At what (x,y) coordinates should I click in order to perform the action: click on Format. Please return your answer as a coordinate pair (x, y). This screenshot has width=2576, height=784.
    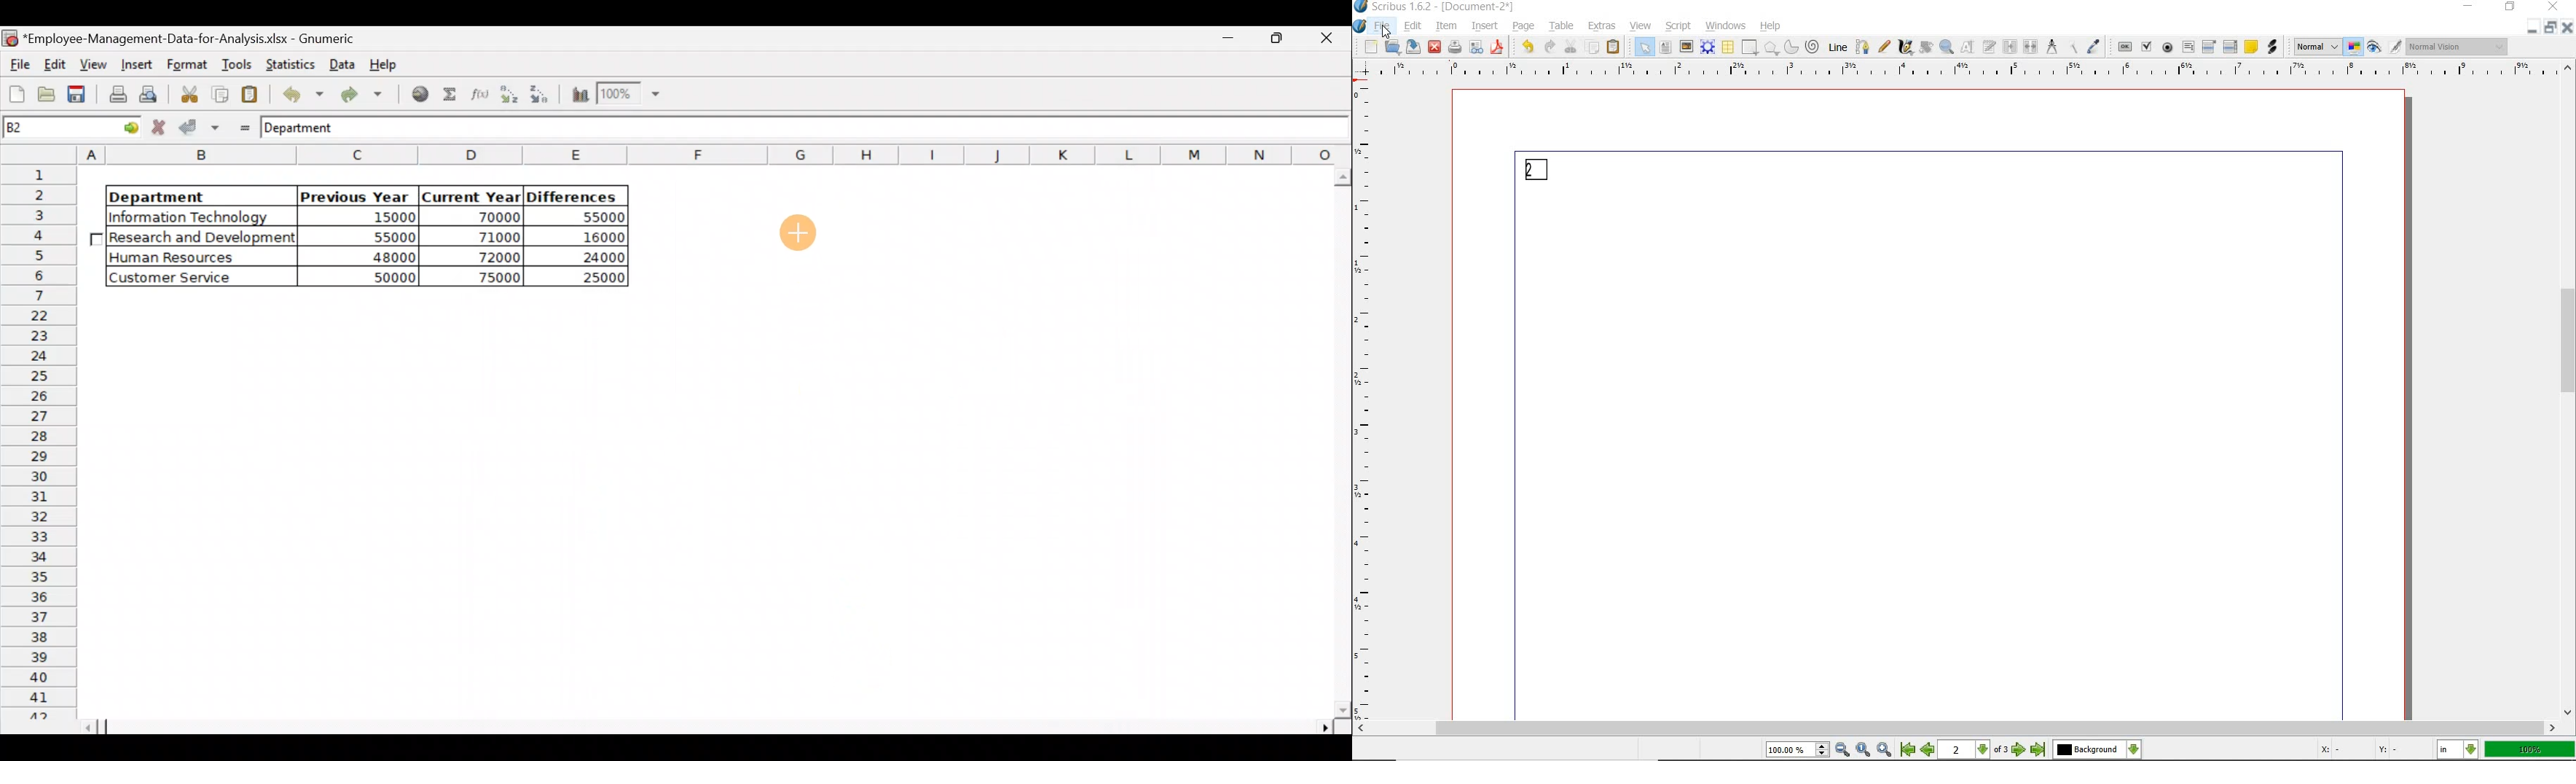
    Looking at the image, I should click on (185, 65).